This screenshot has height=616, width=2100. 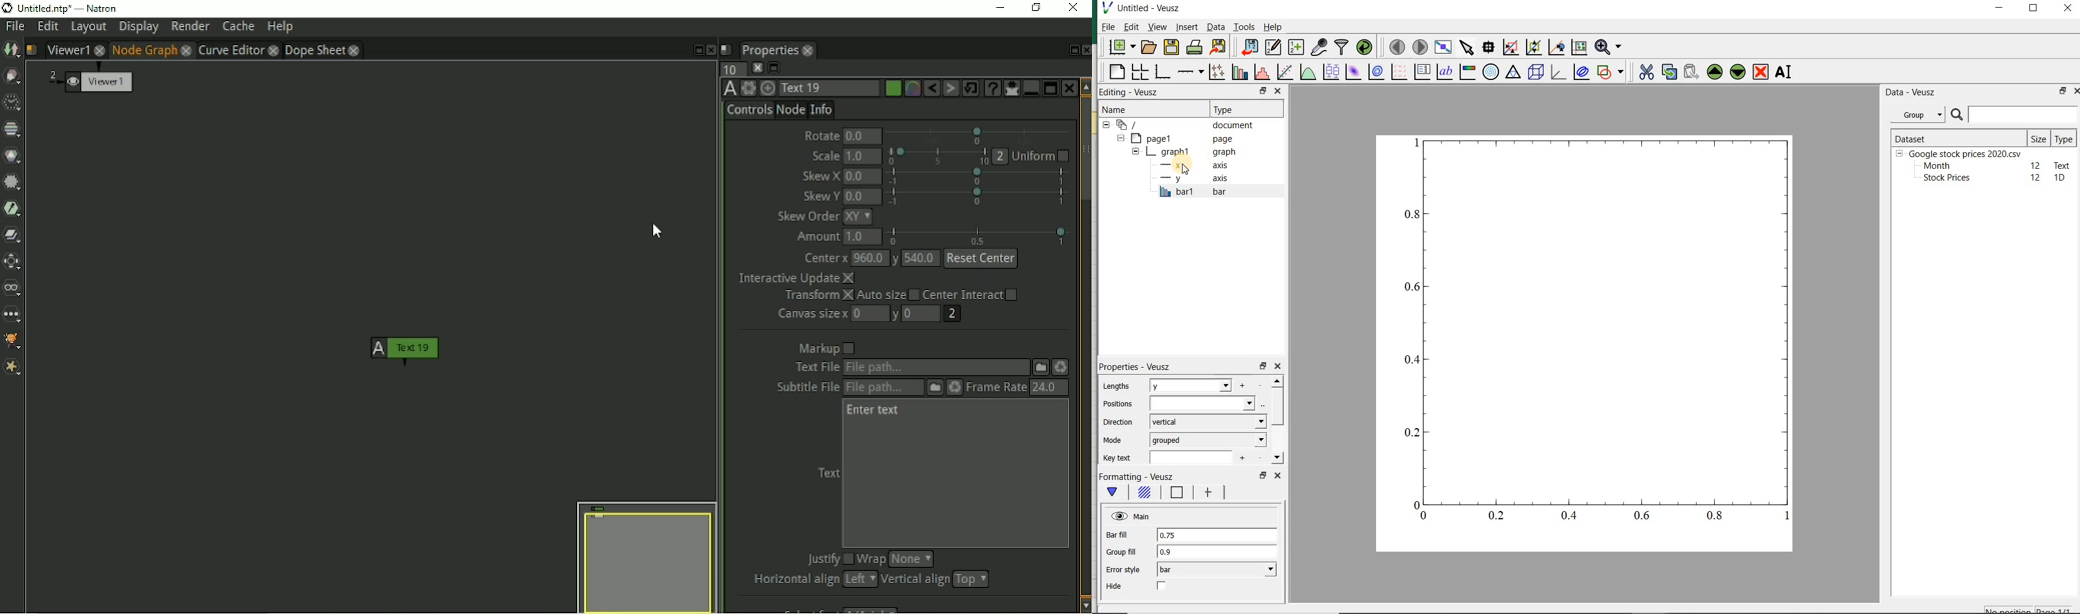 What do you see at coordinates (1277, 367) in the screenshot?
I see `close` at bounding box center [1277, 367].